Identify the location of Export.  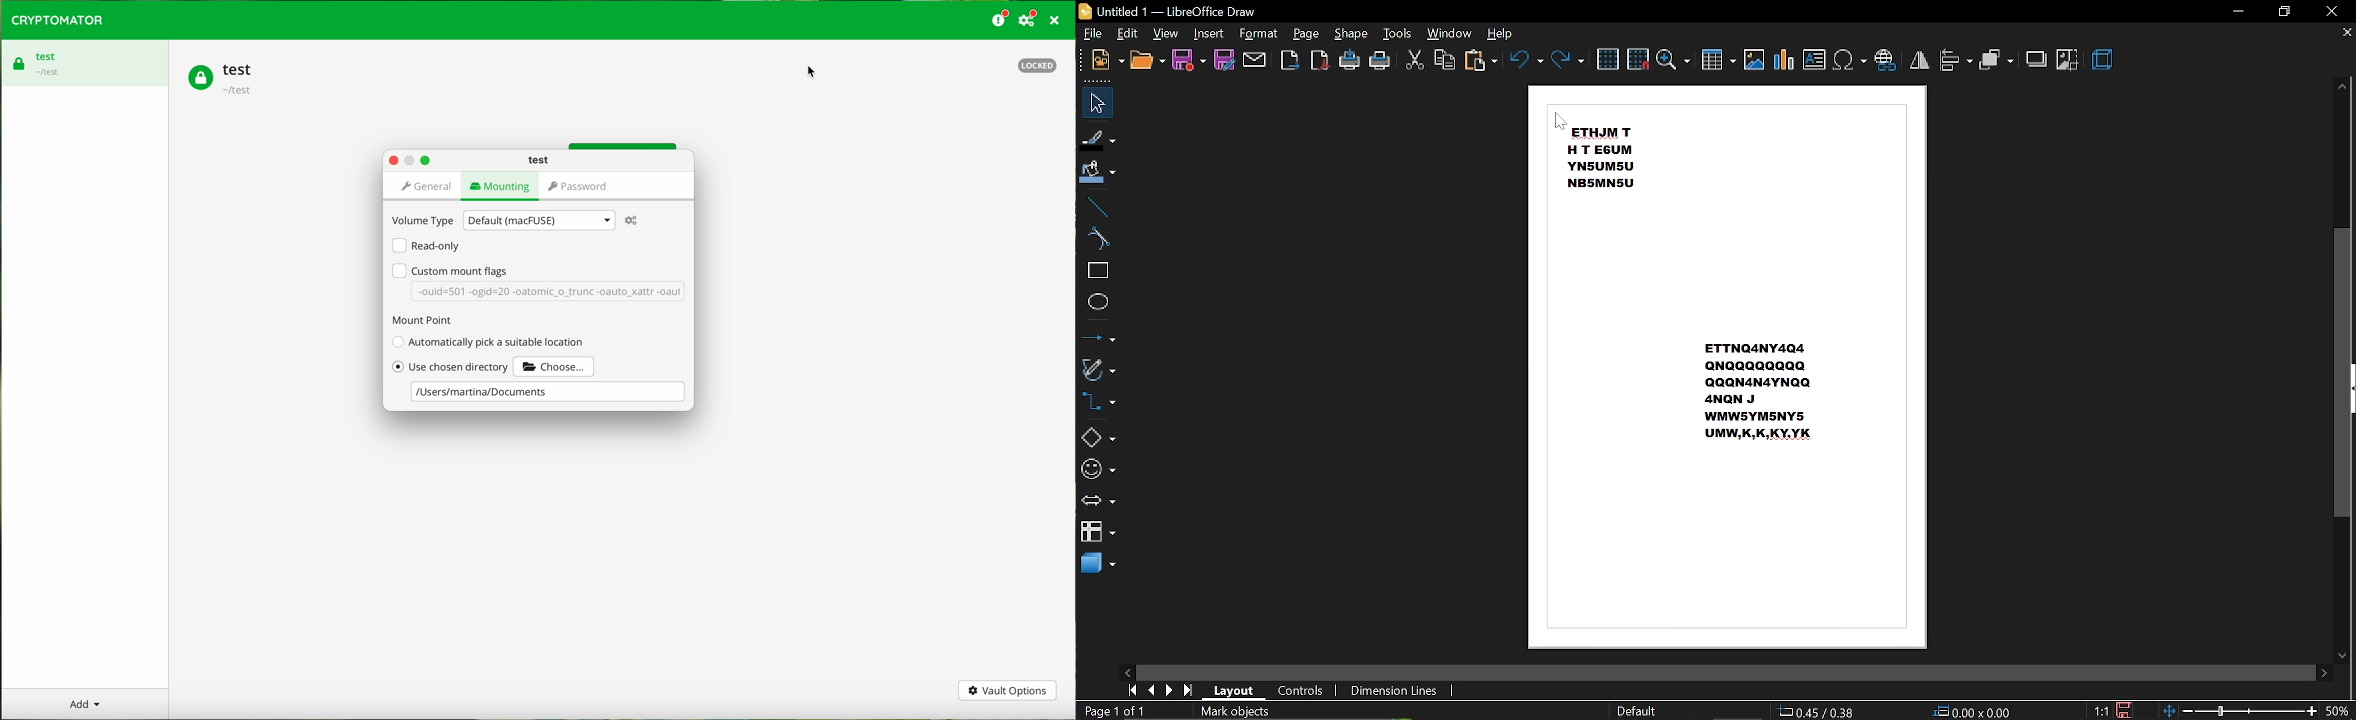
(1290, 61).